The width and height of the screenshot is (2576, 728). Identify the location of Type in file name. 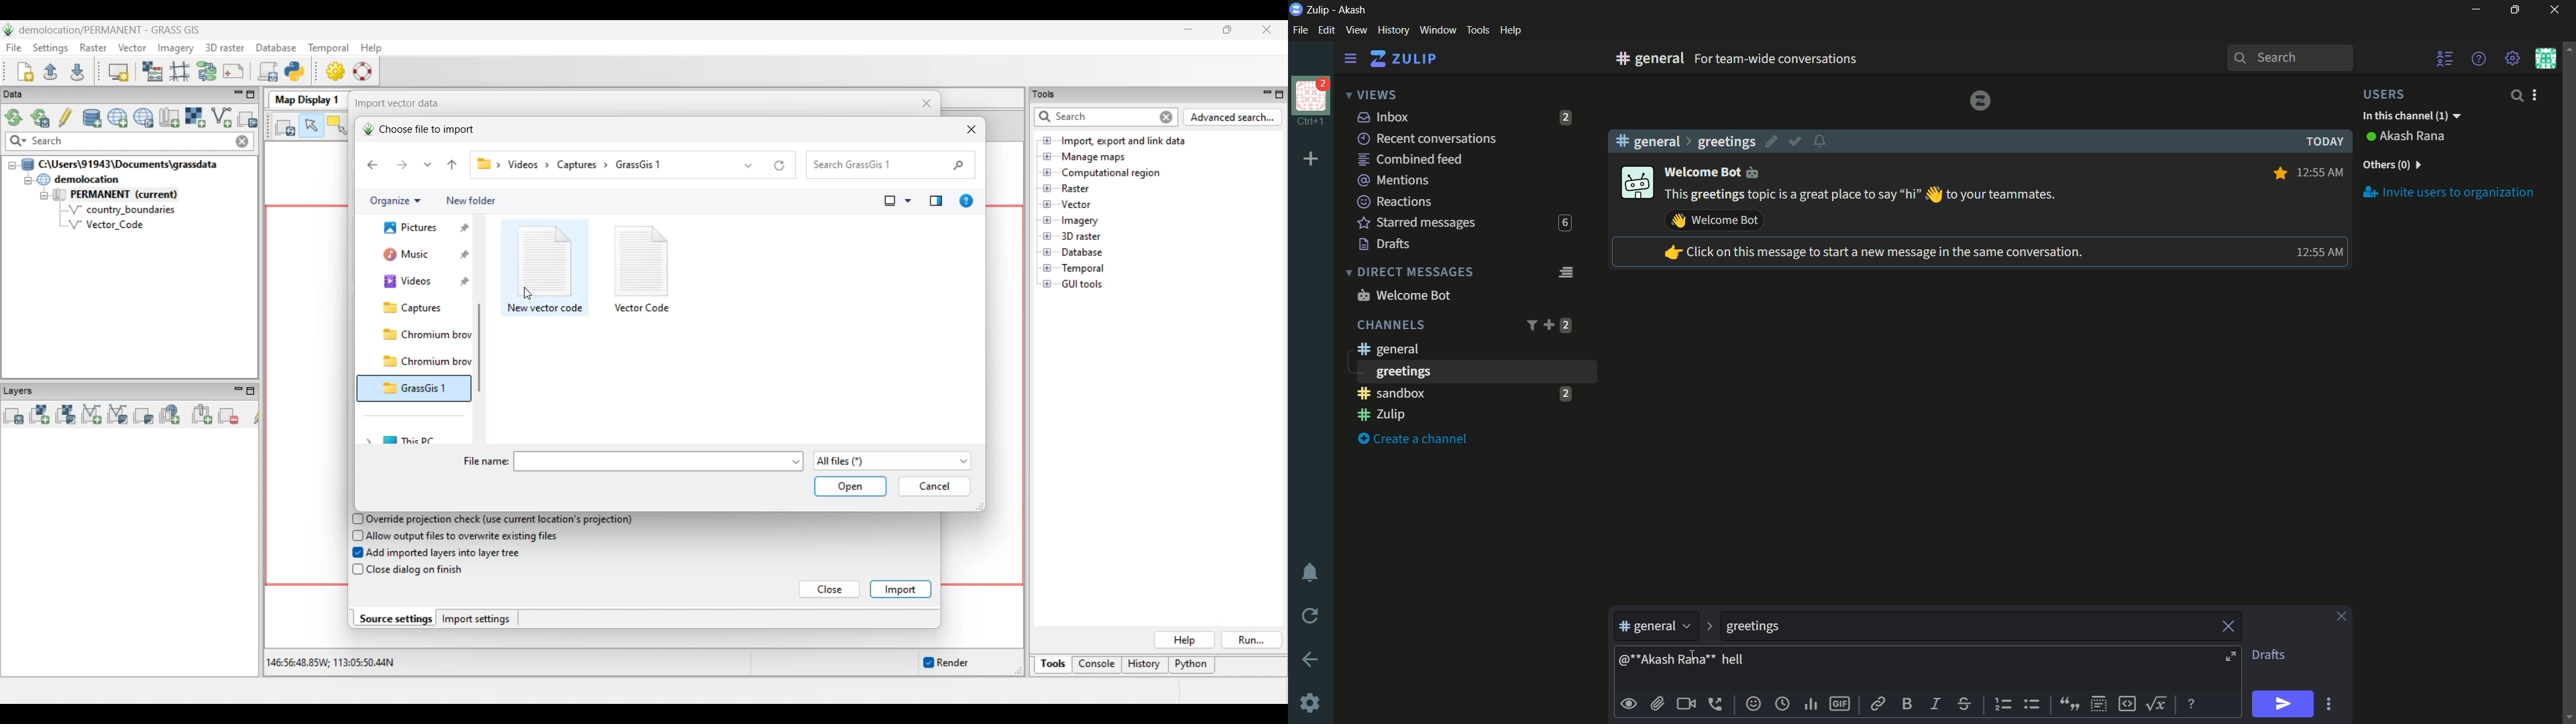
(652, 461).